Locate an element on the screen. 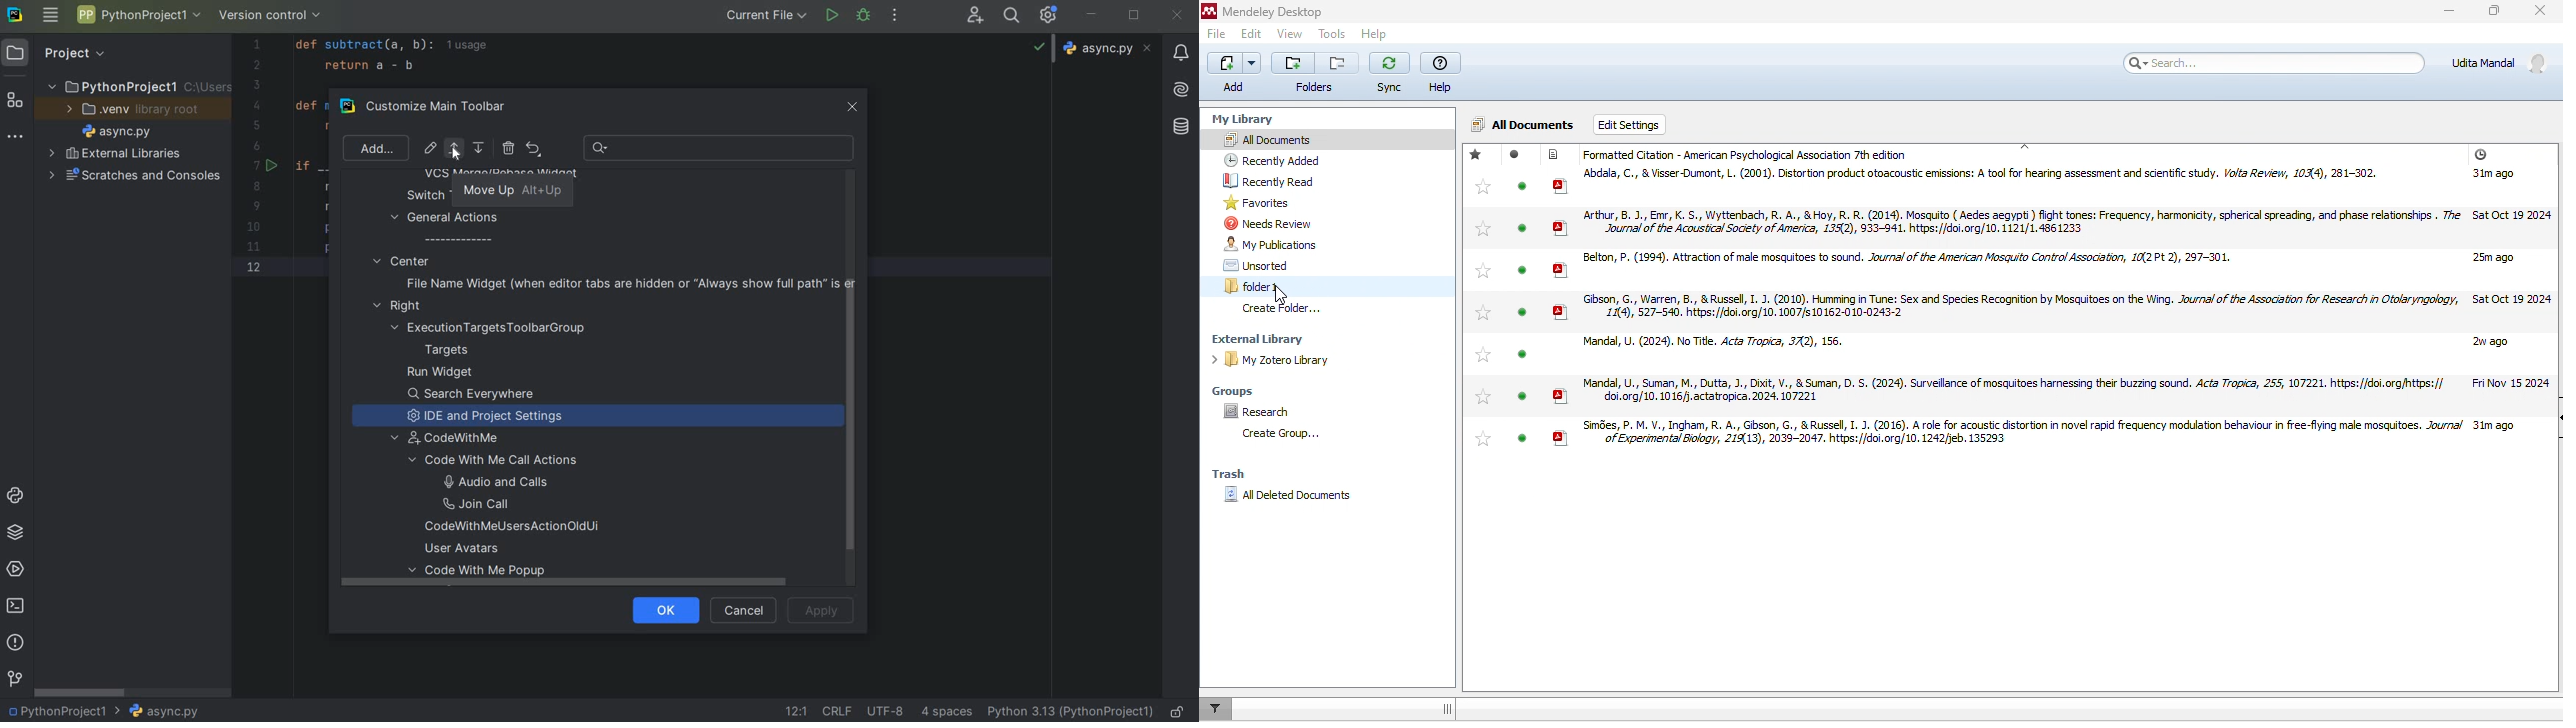 This screenshot has height=728, width=2576. create folder is located at coordinates (1277, 435).